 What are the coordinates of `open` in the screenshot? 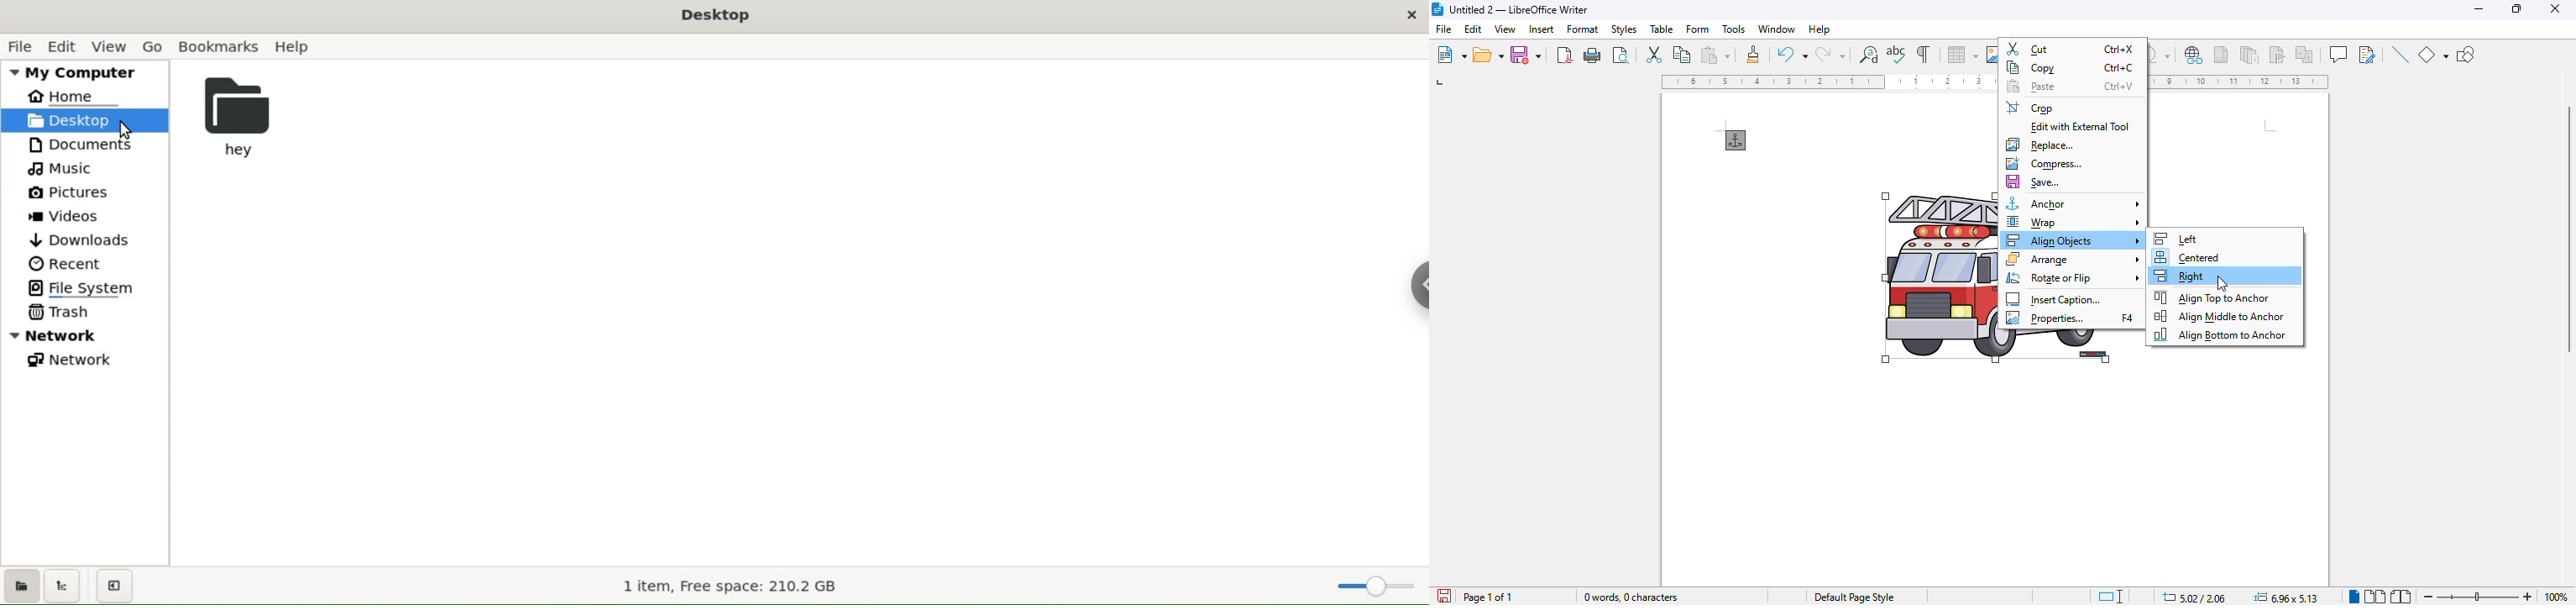 It's located at (1489, 55).